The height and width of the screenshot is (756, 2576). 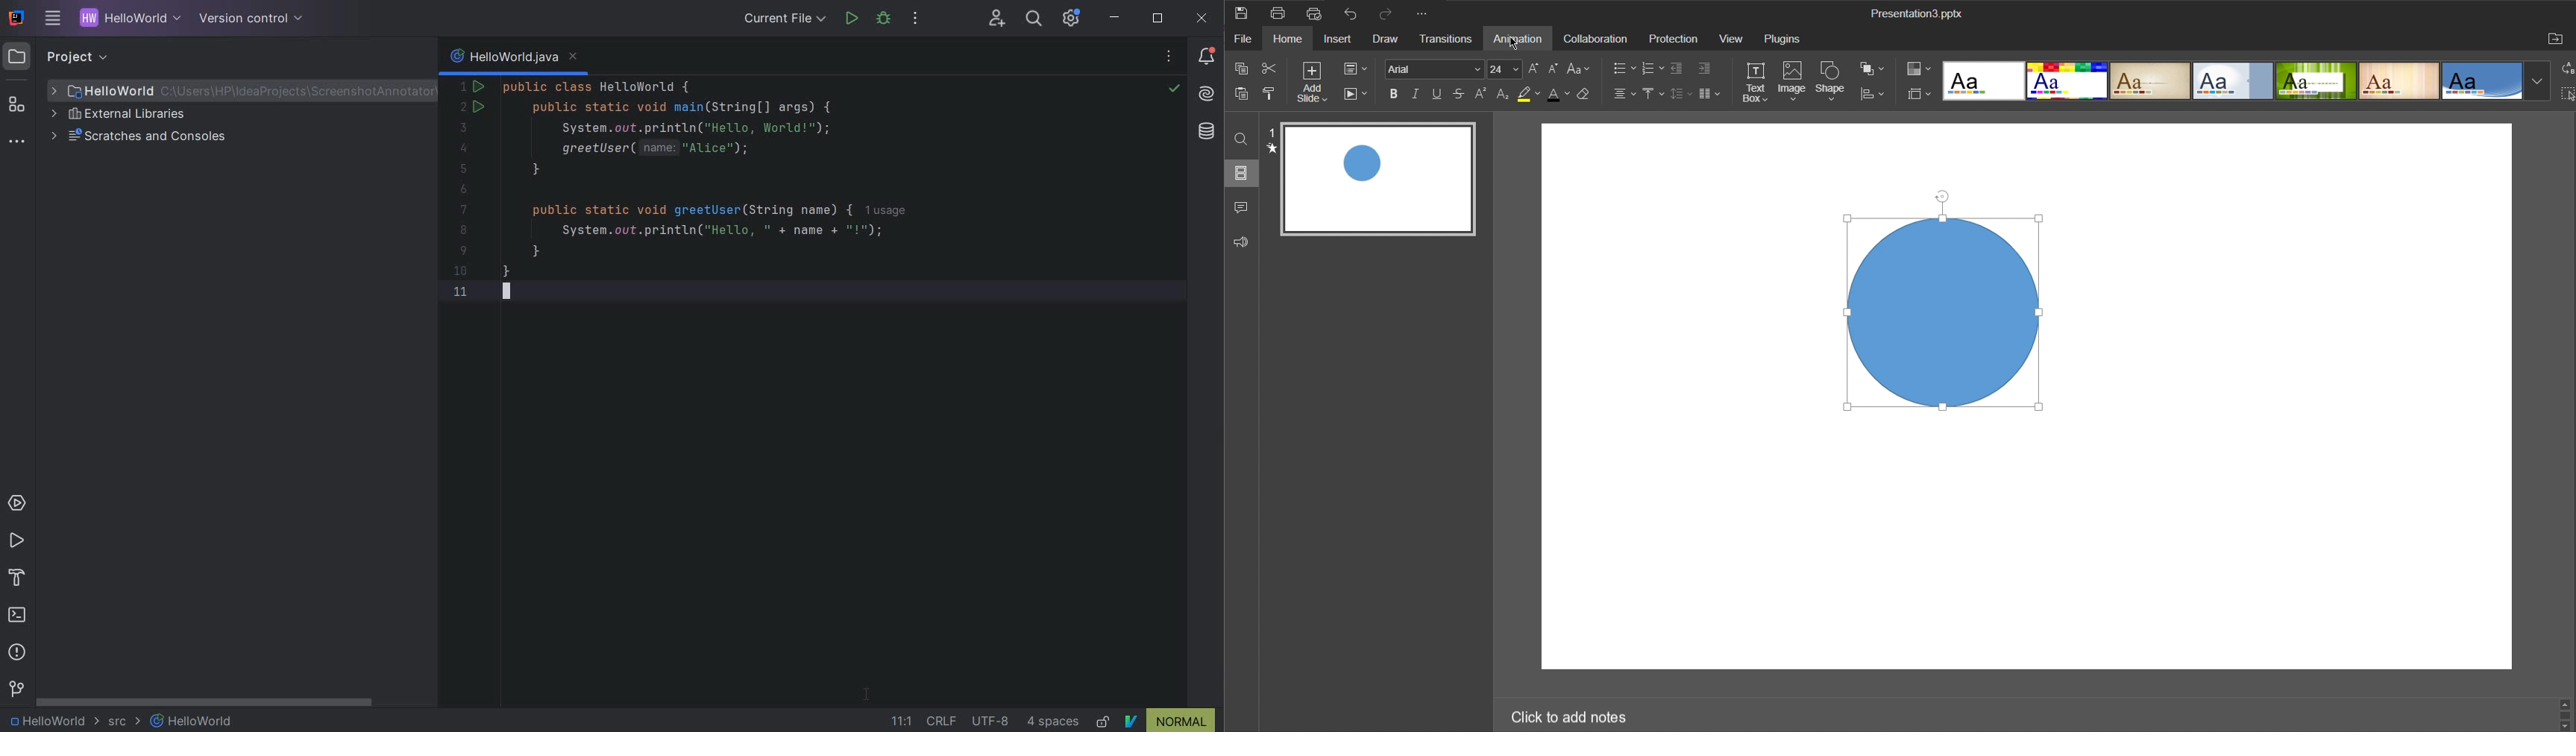 What do you see at coordinates (1242, 137) in the screenshot?
I see `Find` at bounding box center [1242, 137].